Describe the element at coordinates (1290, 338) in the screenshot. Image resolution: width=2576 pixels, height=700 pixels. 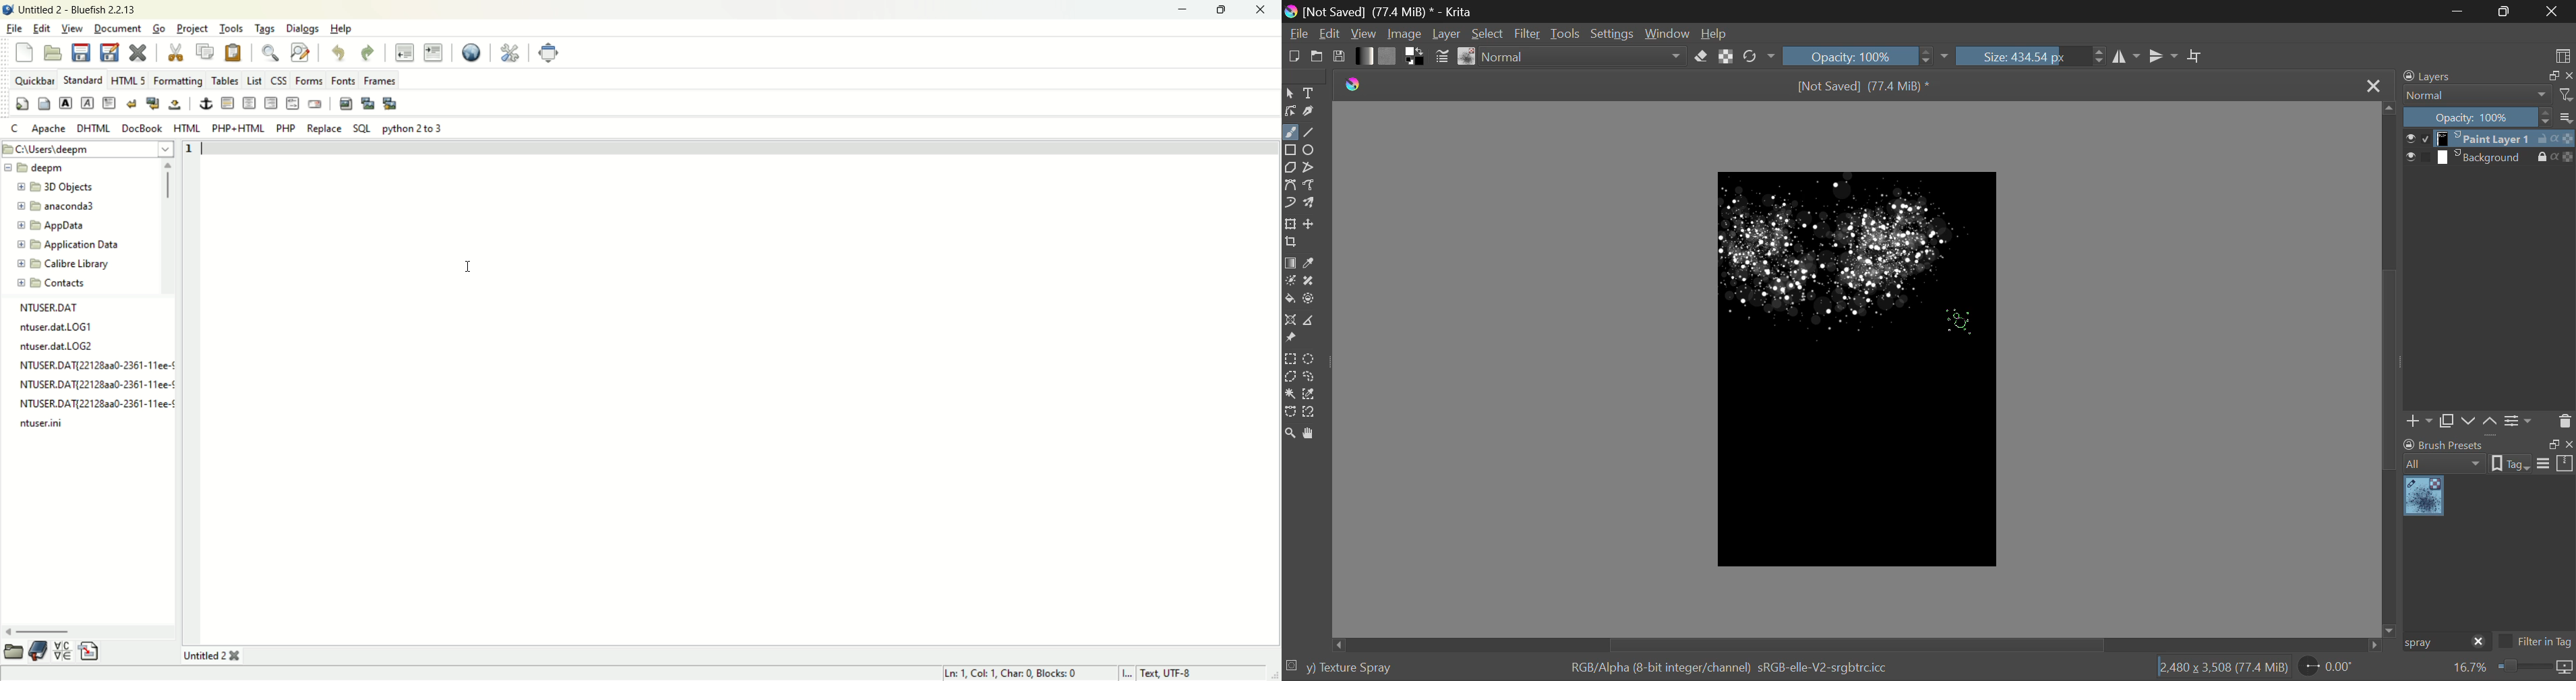
I see `Reference Images` at that location.